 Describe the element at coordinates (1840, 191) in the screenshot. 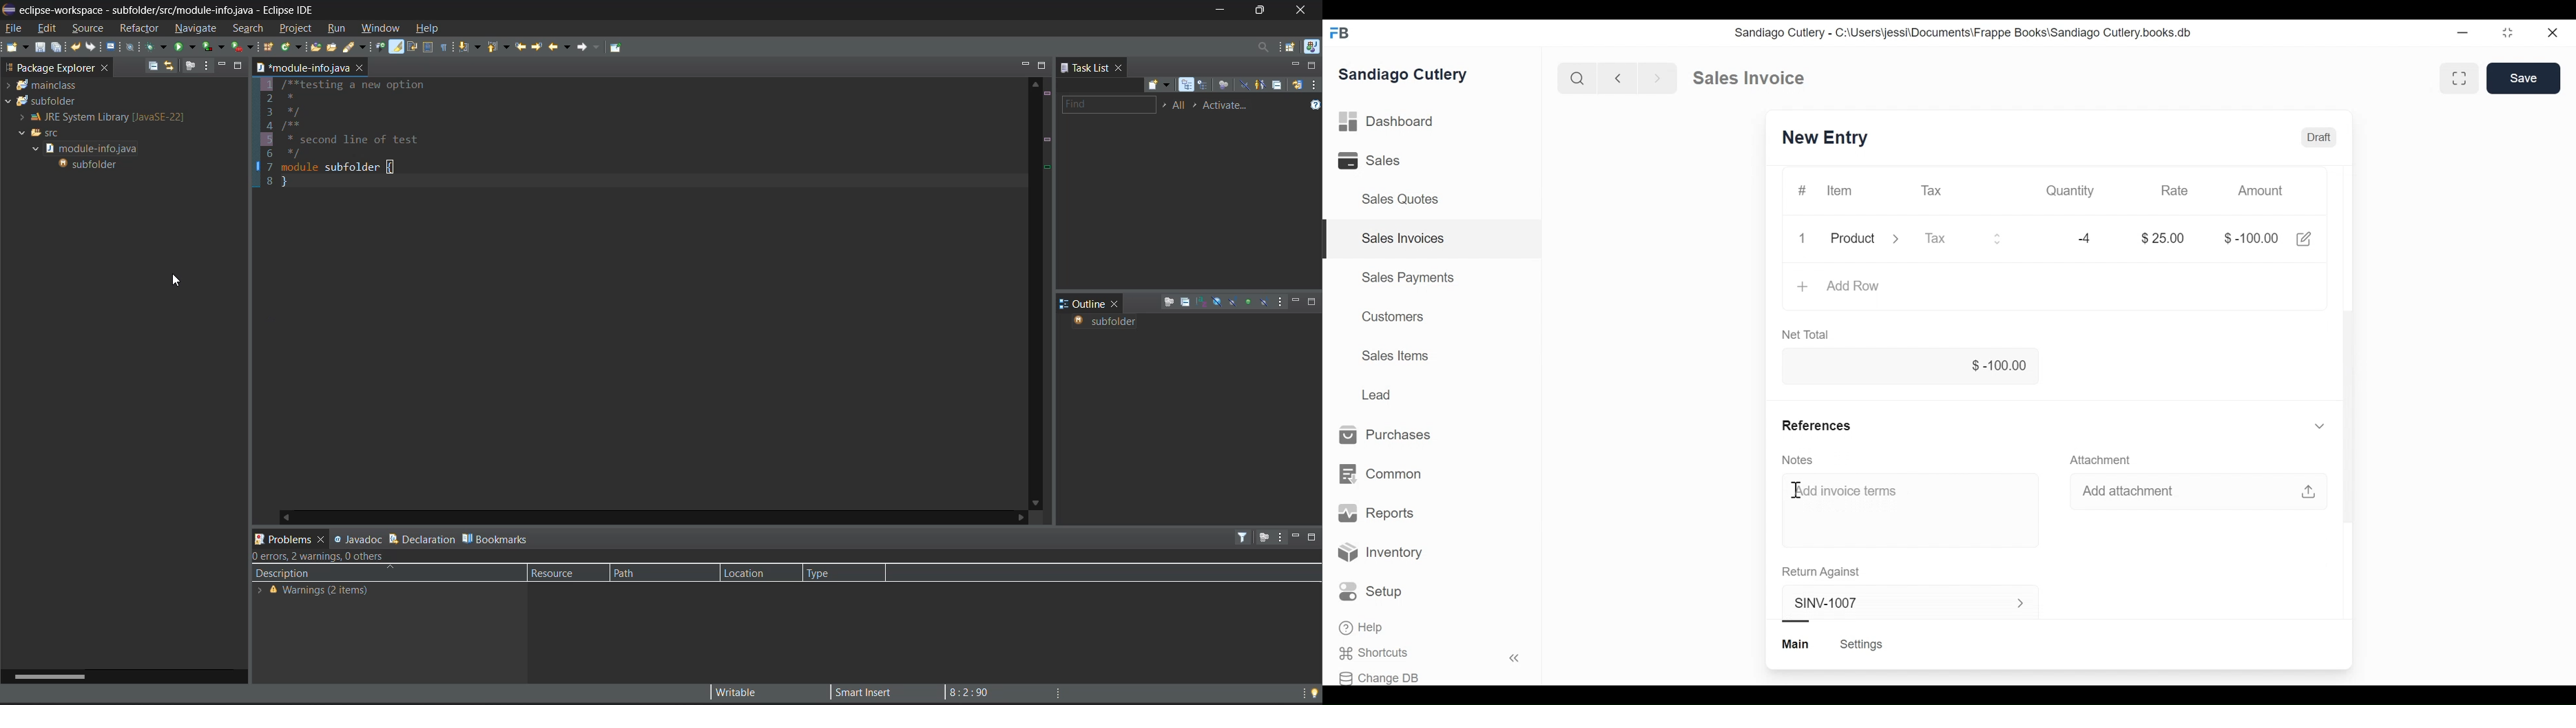

I see `Item` at that location.